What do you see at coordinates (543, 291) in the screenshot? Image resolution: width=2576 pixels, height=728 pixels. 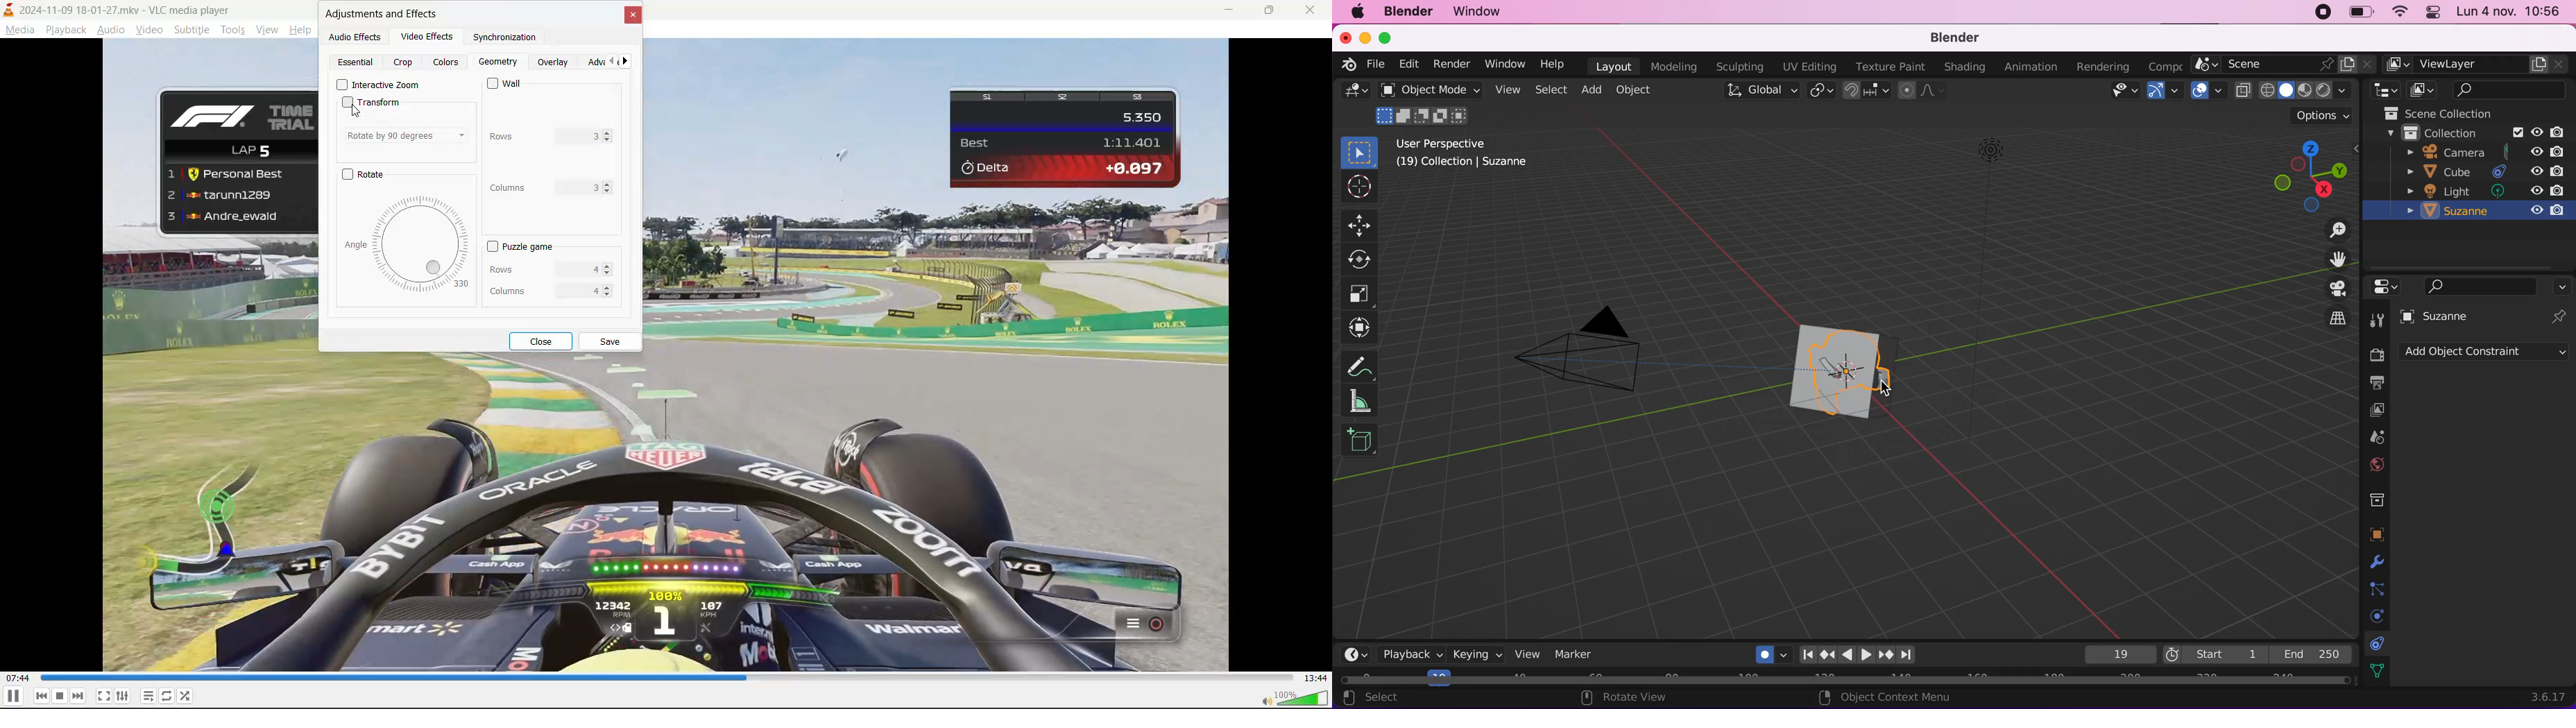 I see `columns` at bounding box center [543, 291].